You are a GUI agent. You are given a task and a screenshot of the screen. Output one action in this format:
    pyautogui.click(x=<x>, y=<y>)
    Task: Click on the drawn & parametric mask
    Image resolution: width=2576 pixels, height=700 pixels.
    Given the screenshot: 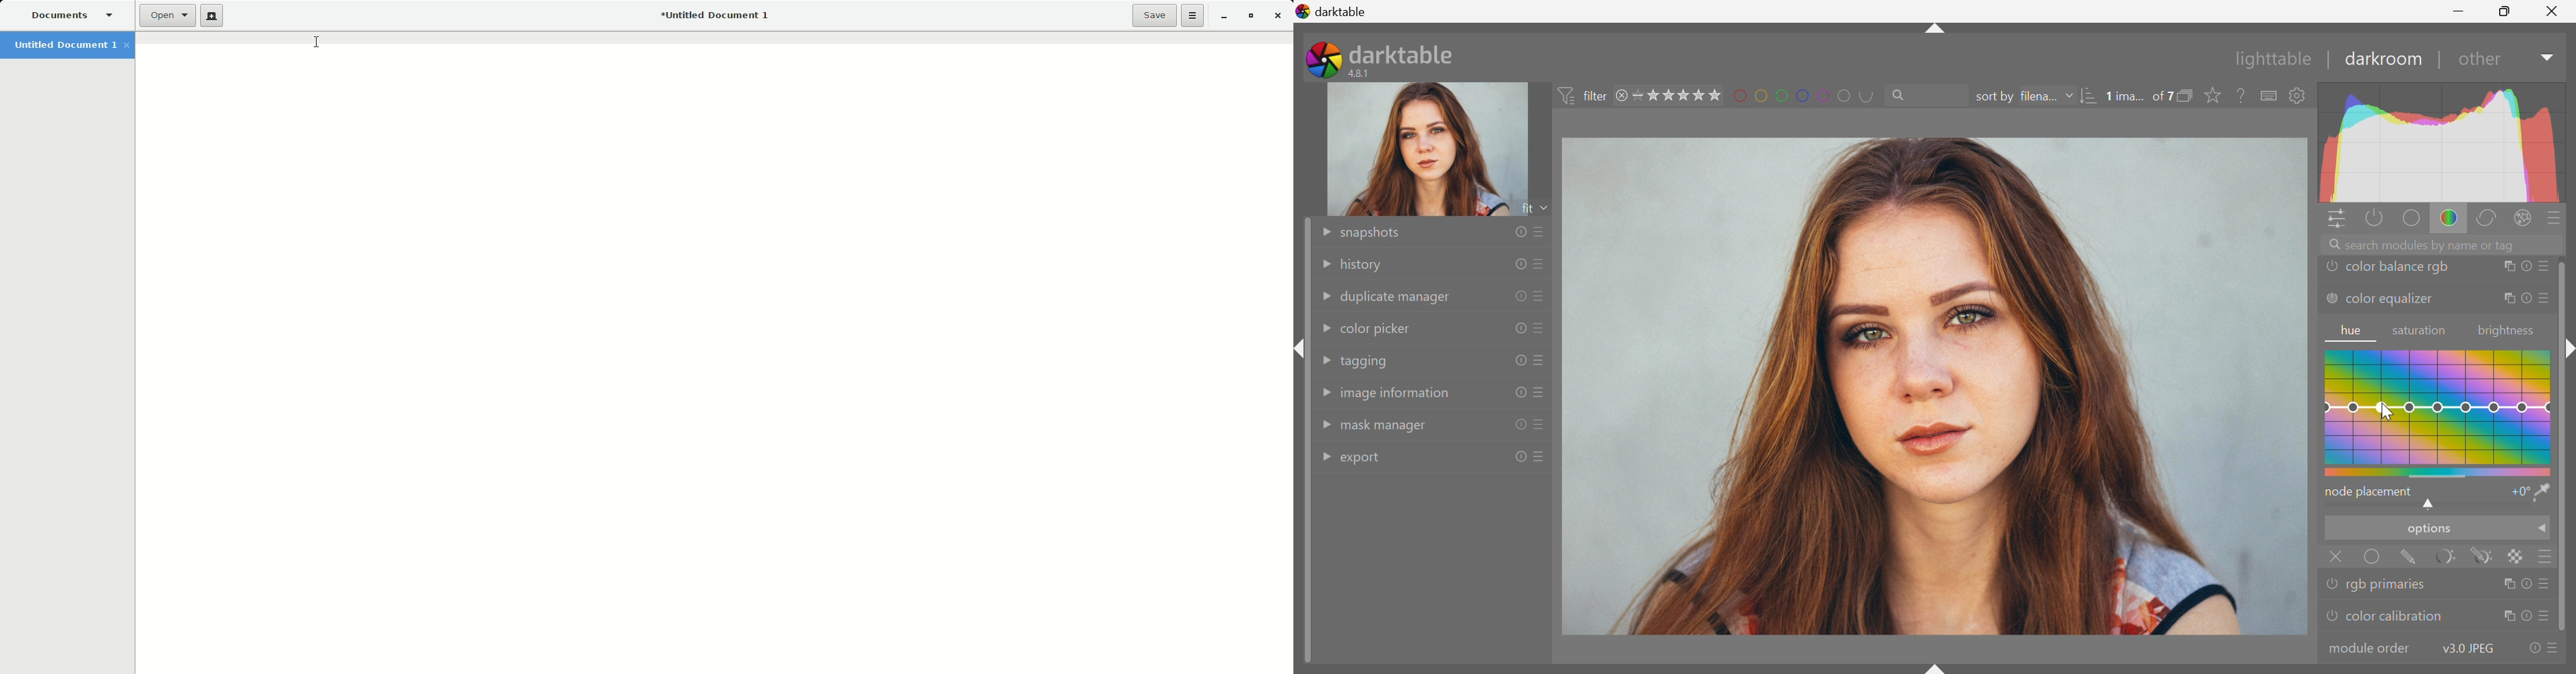 What is the action you would take?
    pyautogui.click(x=2486, y=557)
    